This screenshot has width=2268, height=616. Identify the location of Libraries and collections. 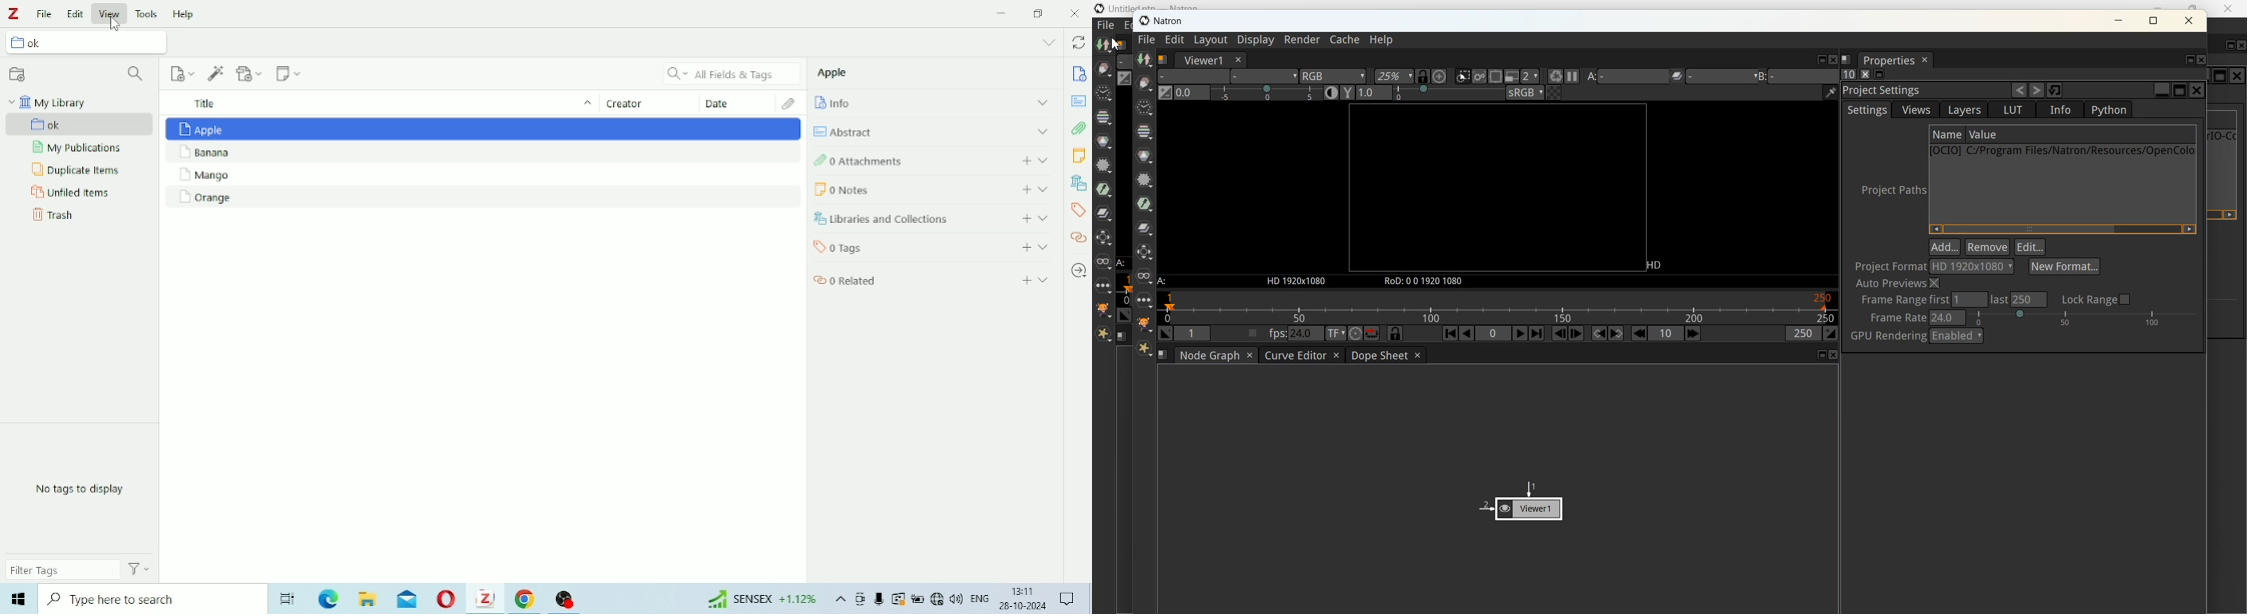
(892, 220).